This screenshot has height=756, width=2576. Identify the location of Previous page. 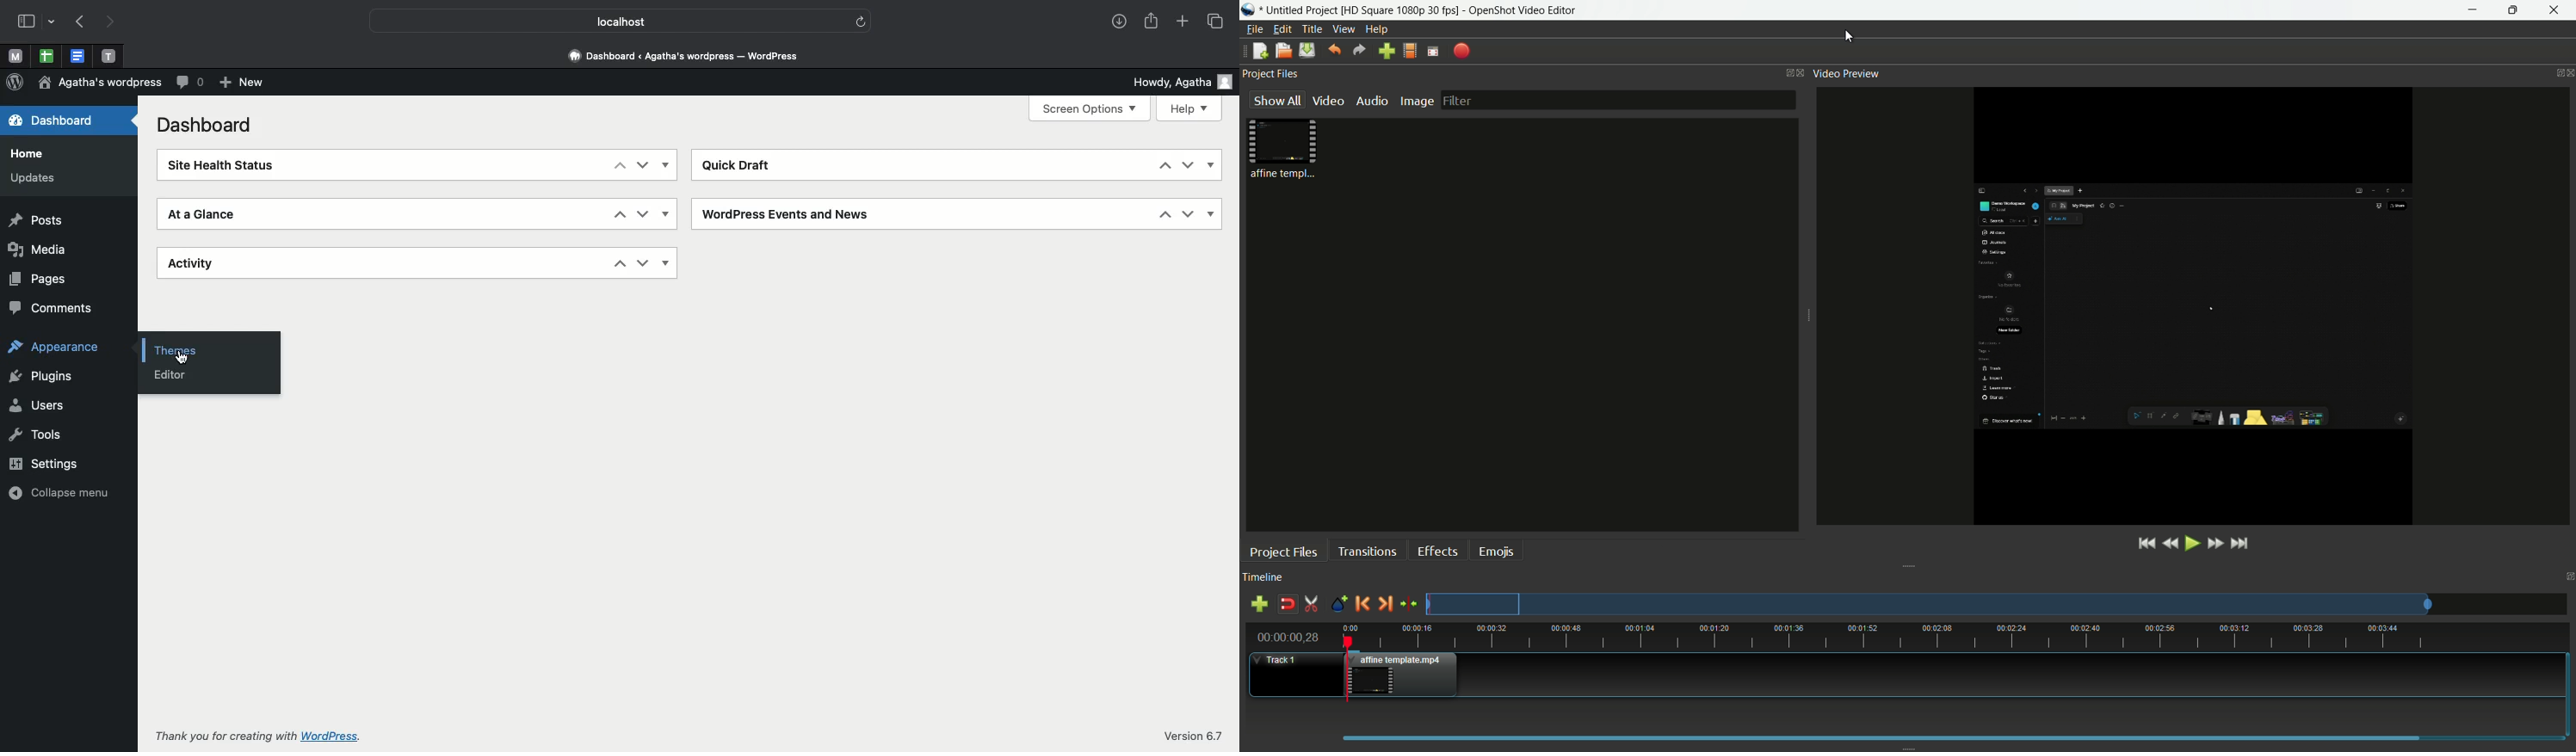
(78, 23).